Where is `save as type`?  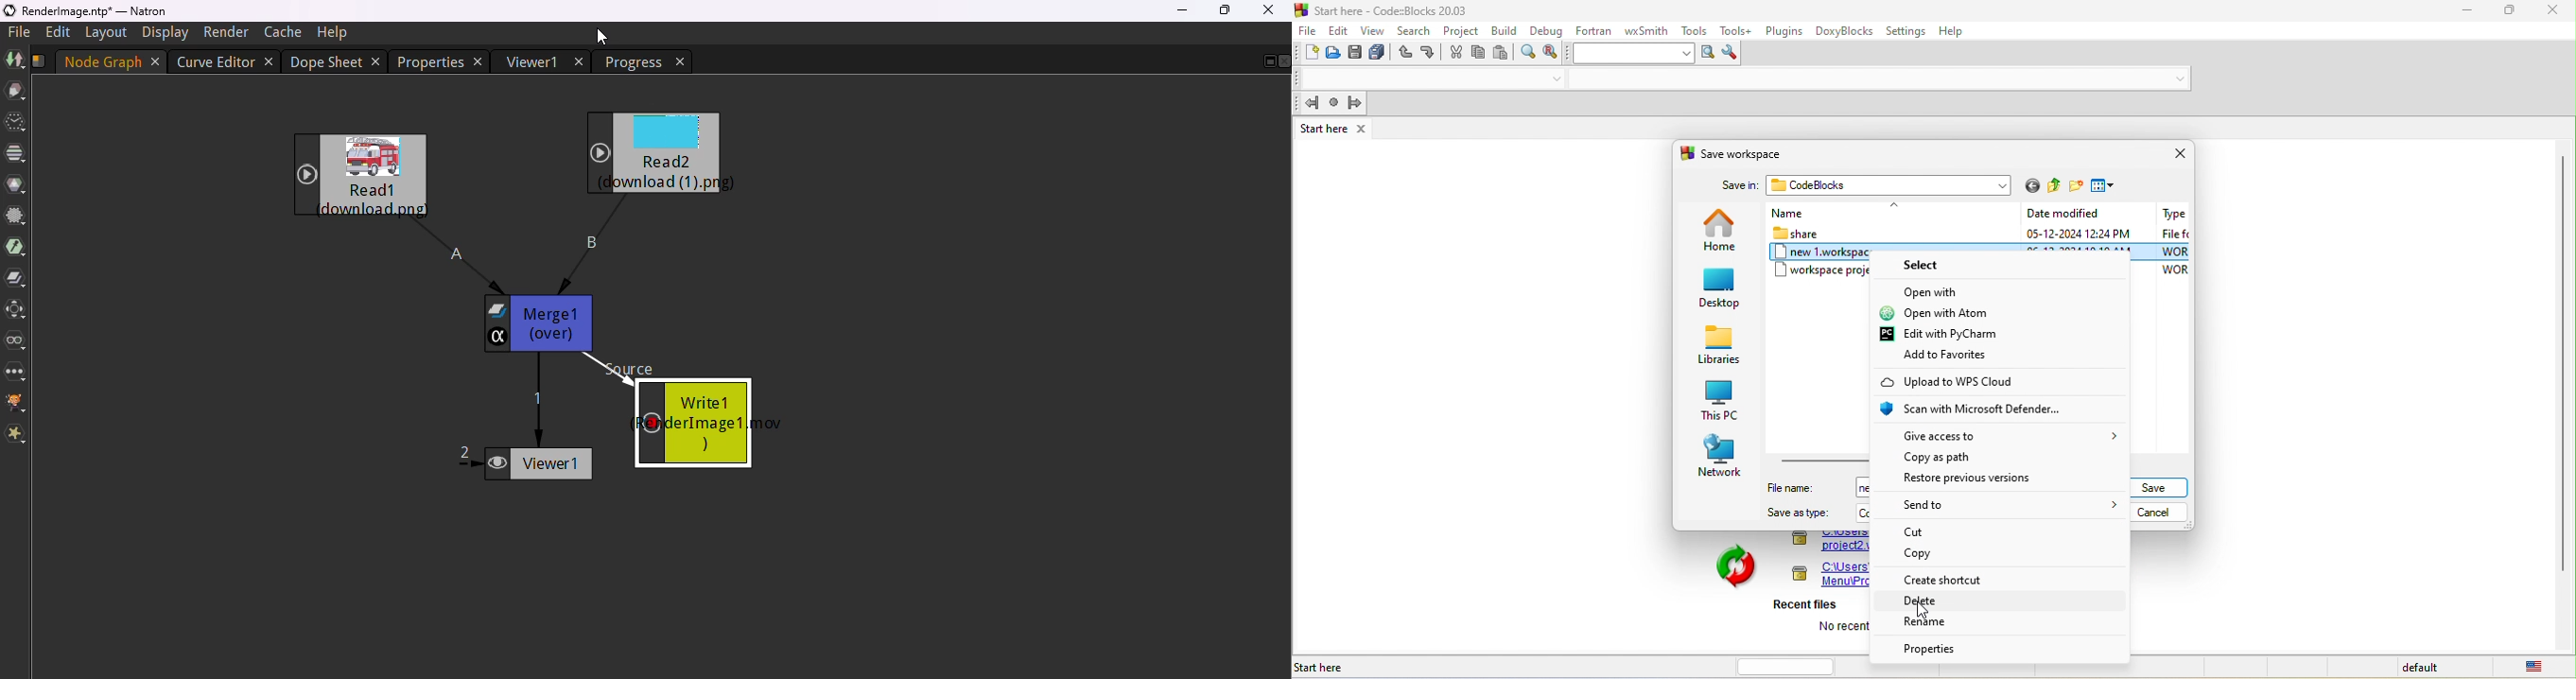
save as type is located at coordinates (1799, 513).